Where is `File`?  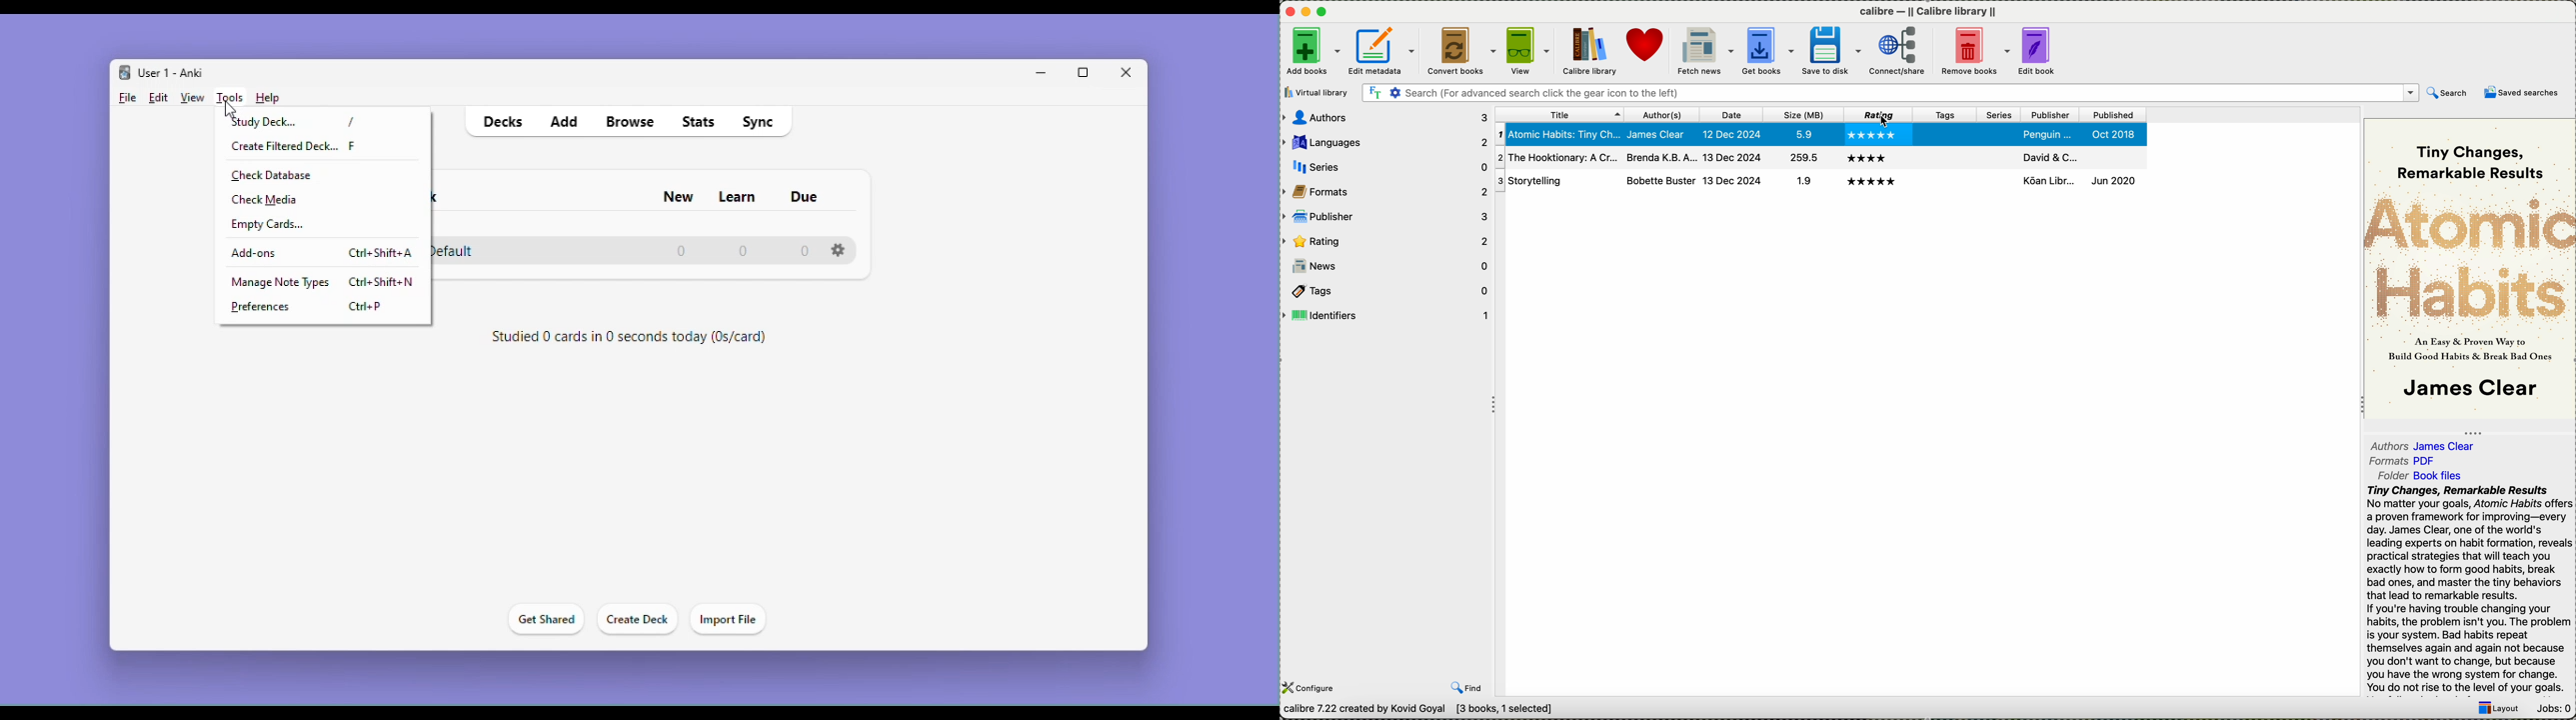
File is located at coordinates (128, 98).